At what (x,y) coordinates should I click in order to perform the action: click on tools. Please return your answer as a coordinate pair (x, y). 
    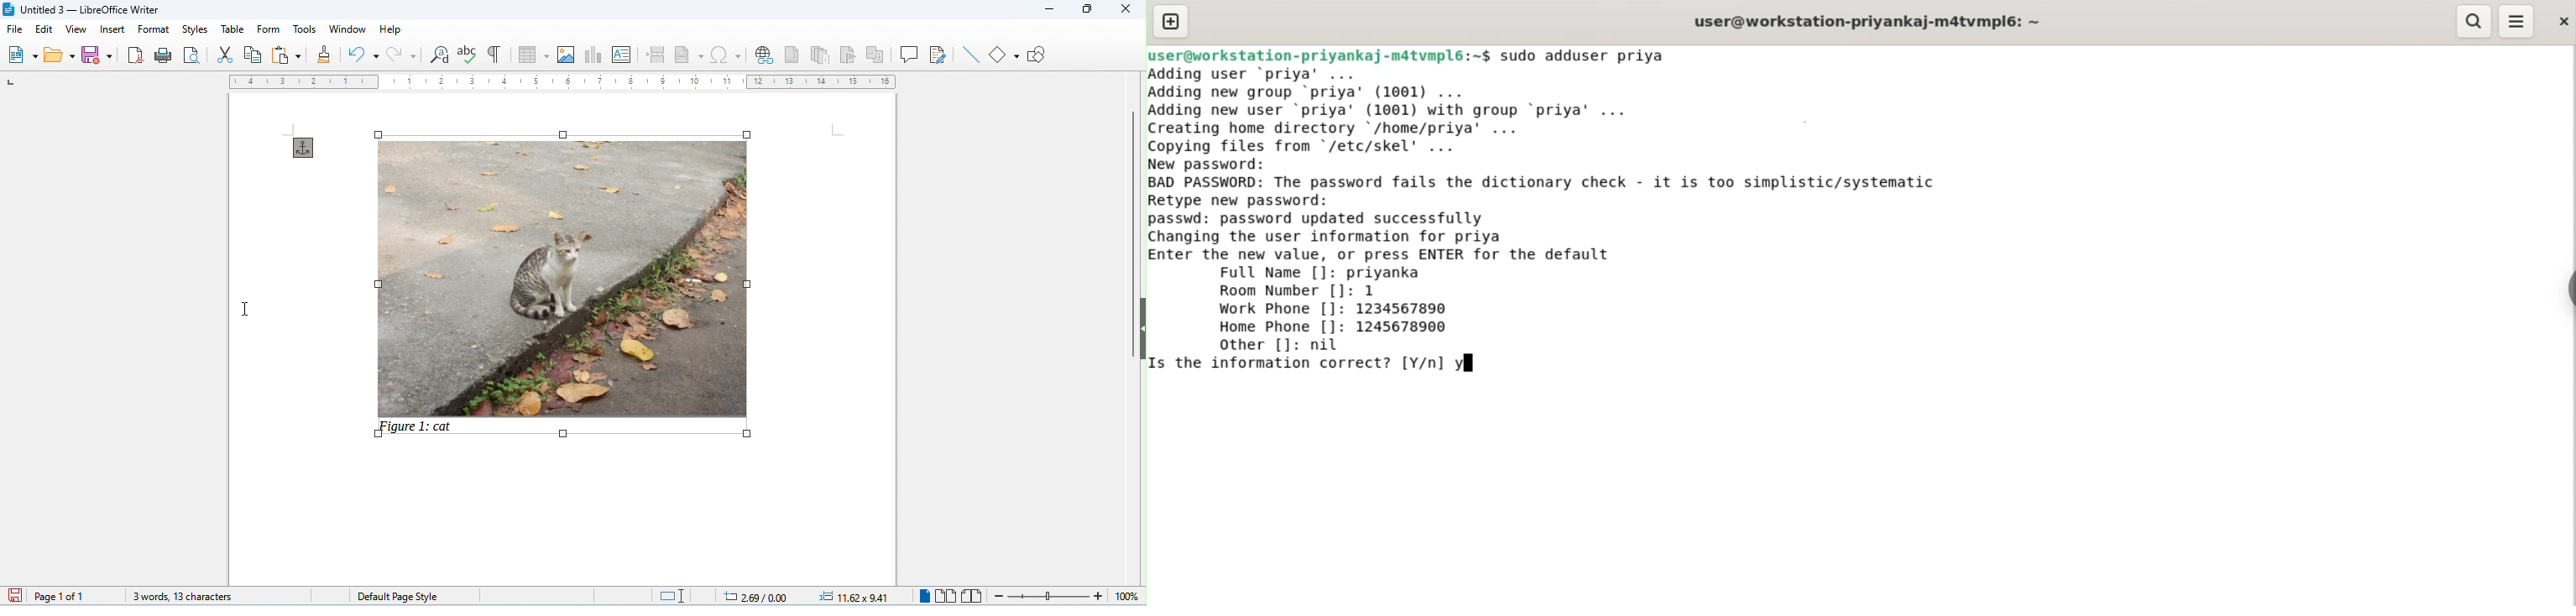
    Looking at the image, I should click on (306, 28).